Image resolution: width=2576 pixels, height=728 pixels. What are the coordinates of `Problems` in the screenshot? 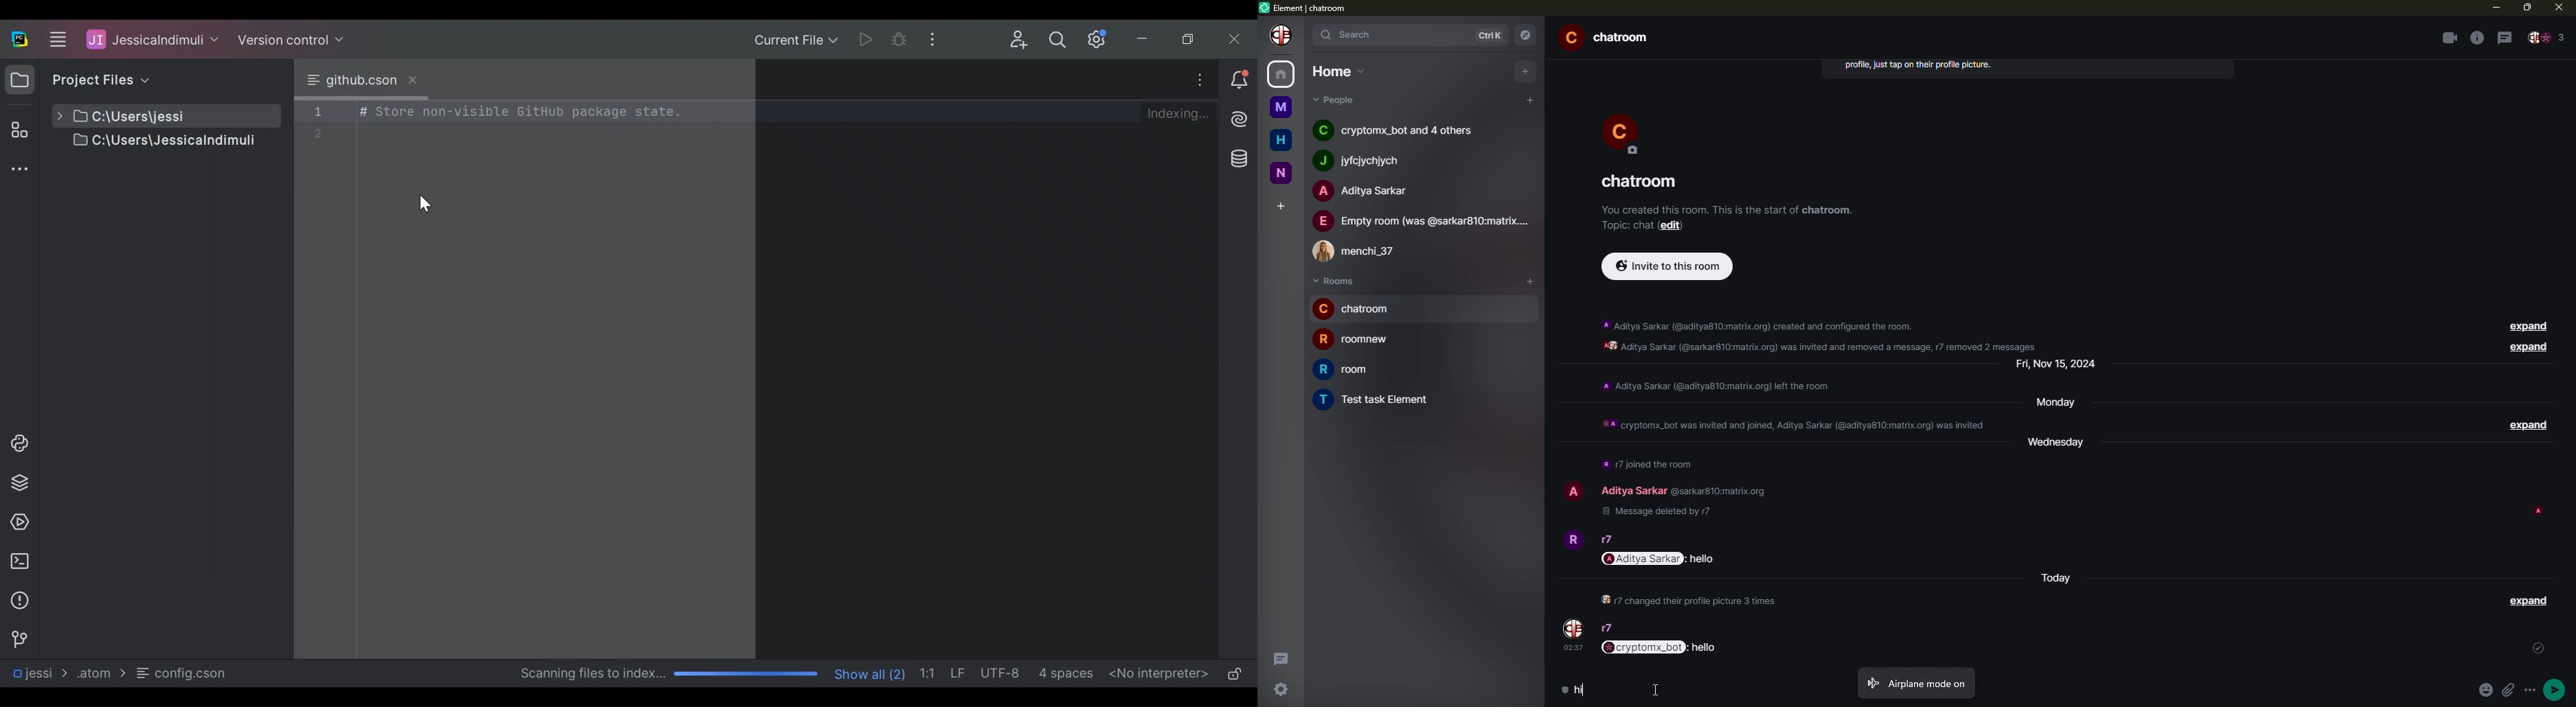 It's located at (20, 600).